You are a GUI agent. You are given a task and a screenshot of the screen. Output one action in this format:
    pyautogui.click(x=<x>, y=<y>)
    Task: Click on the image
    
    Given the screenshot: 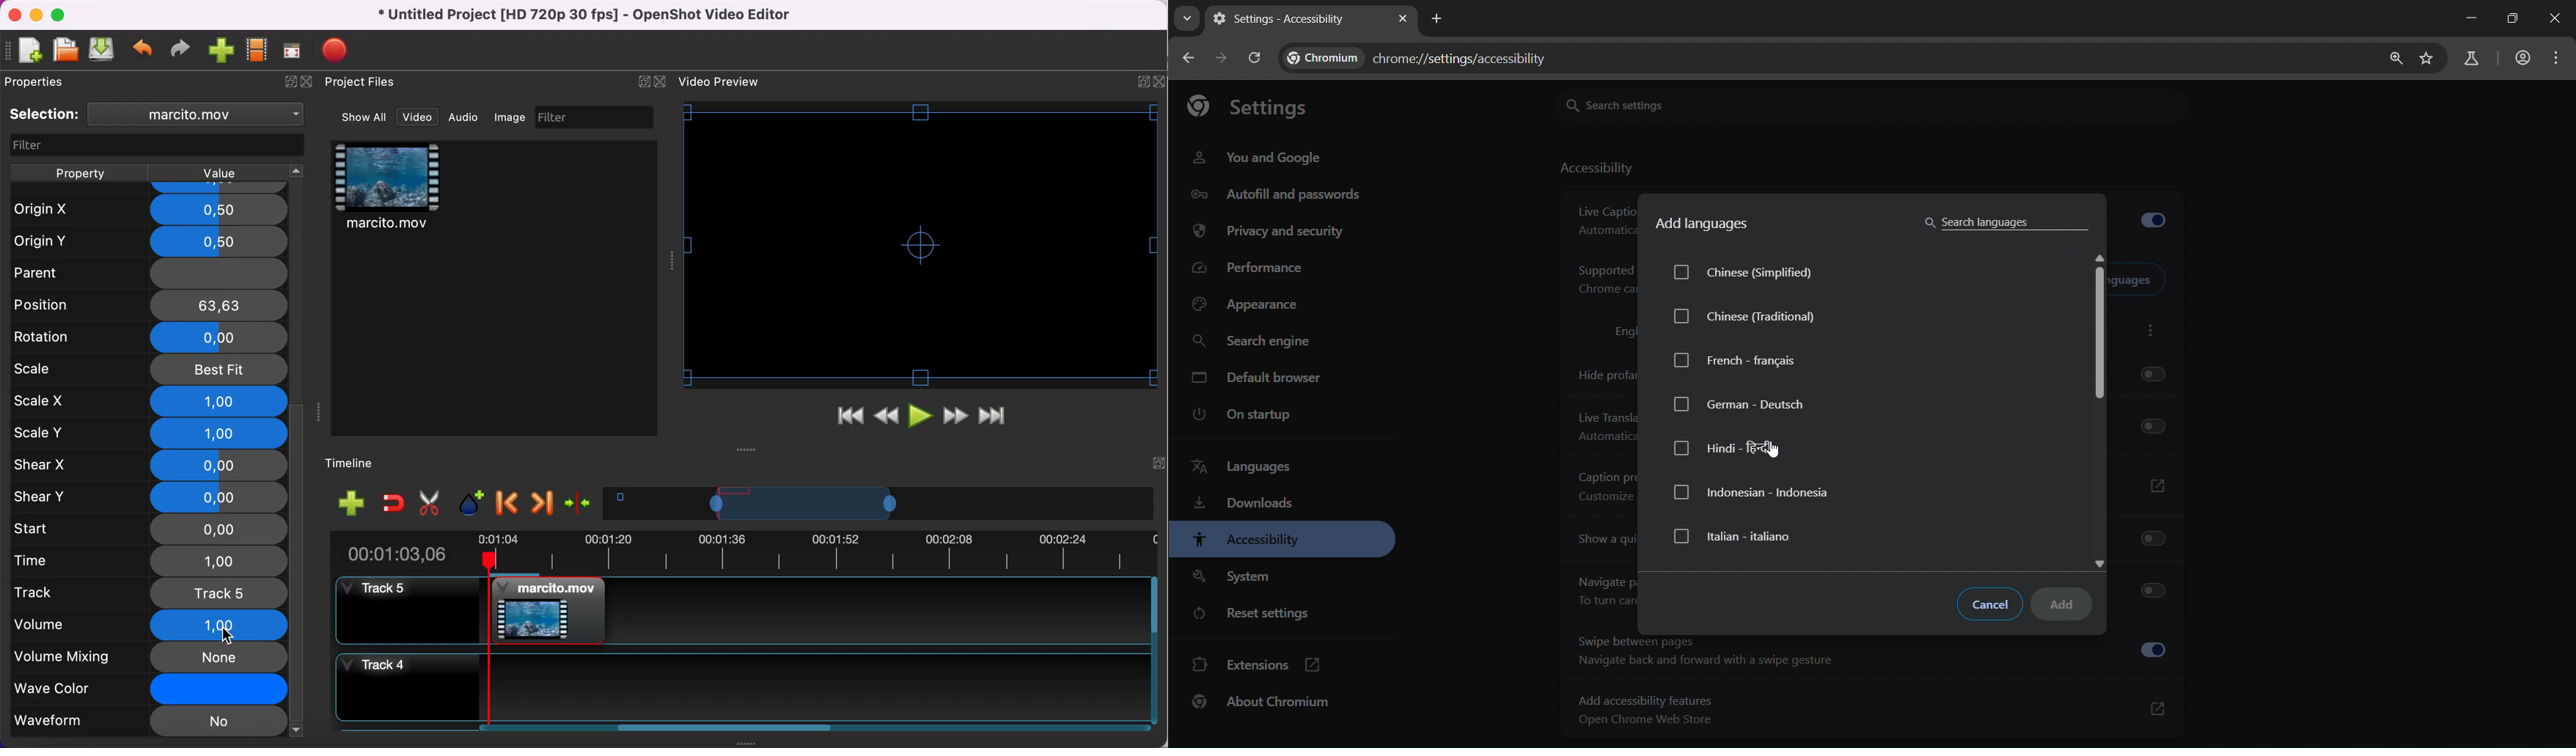 What is the action you would take?
    pyautogui.click(x=511, y=117)
    